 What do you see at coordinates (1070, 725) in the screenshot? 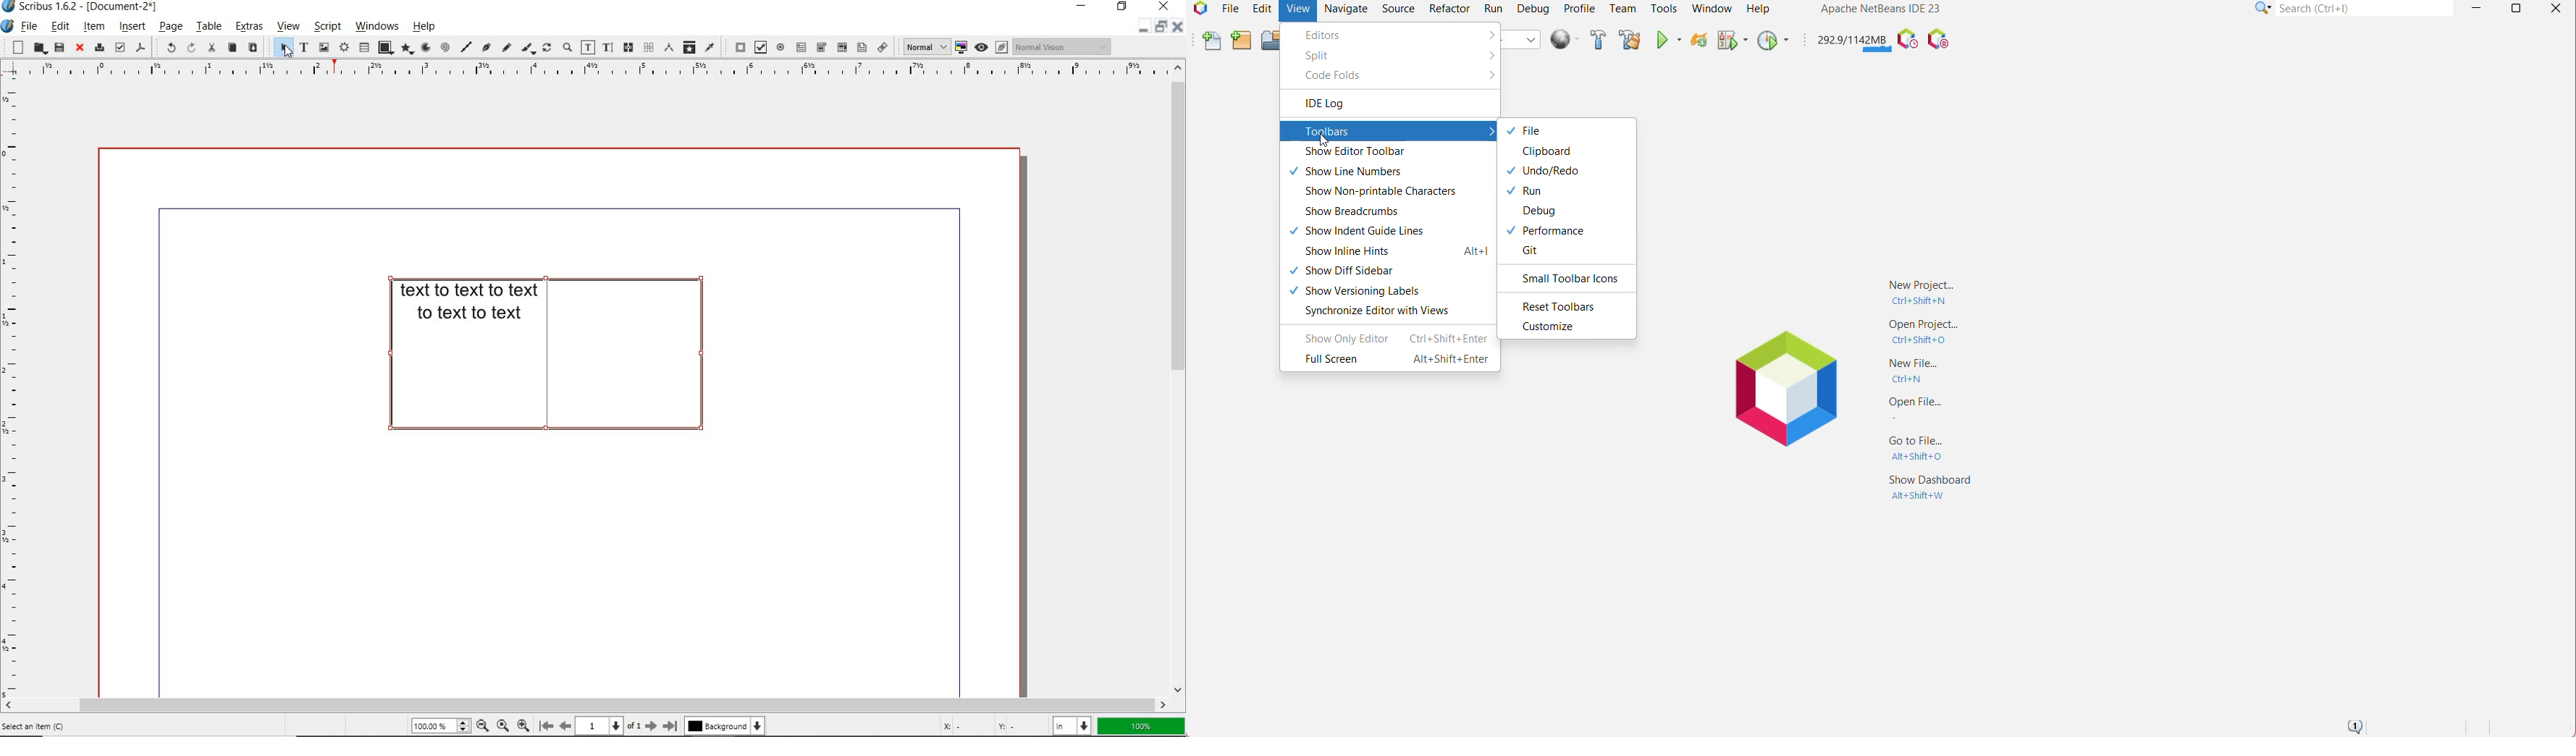
I see `select unit` at bounding box center [1070, 725].